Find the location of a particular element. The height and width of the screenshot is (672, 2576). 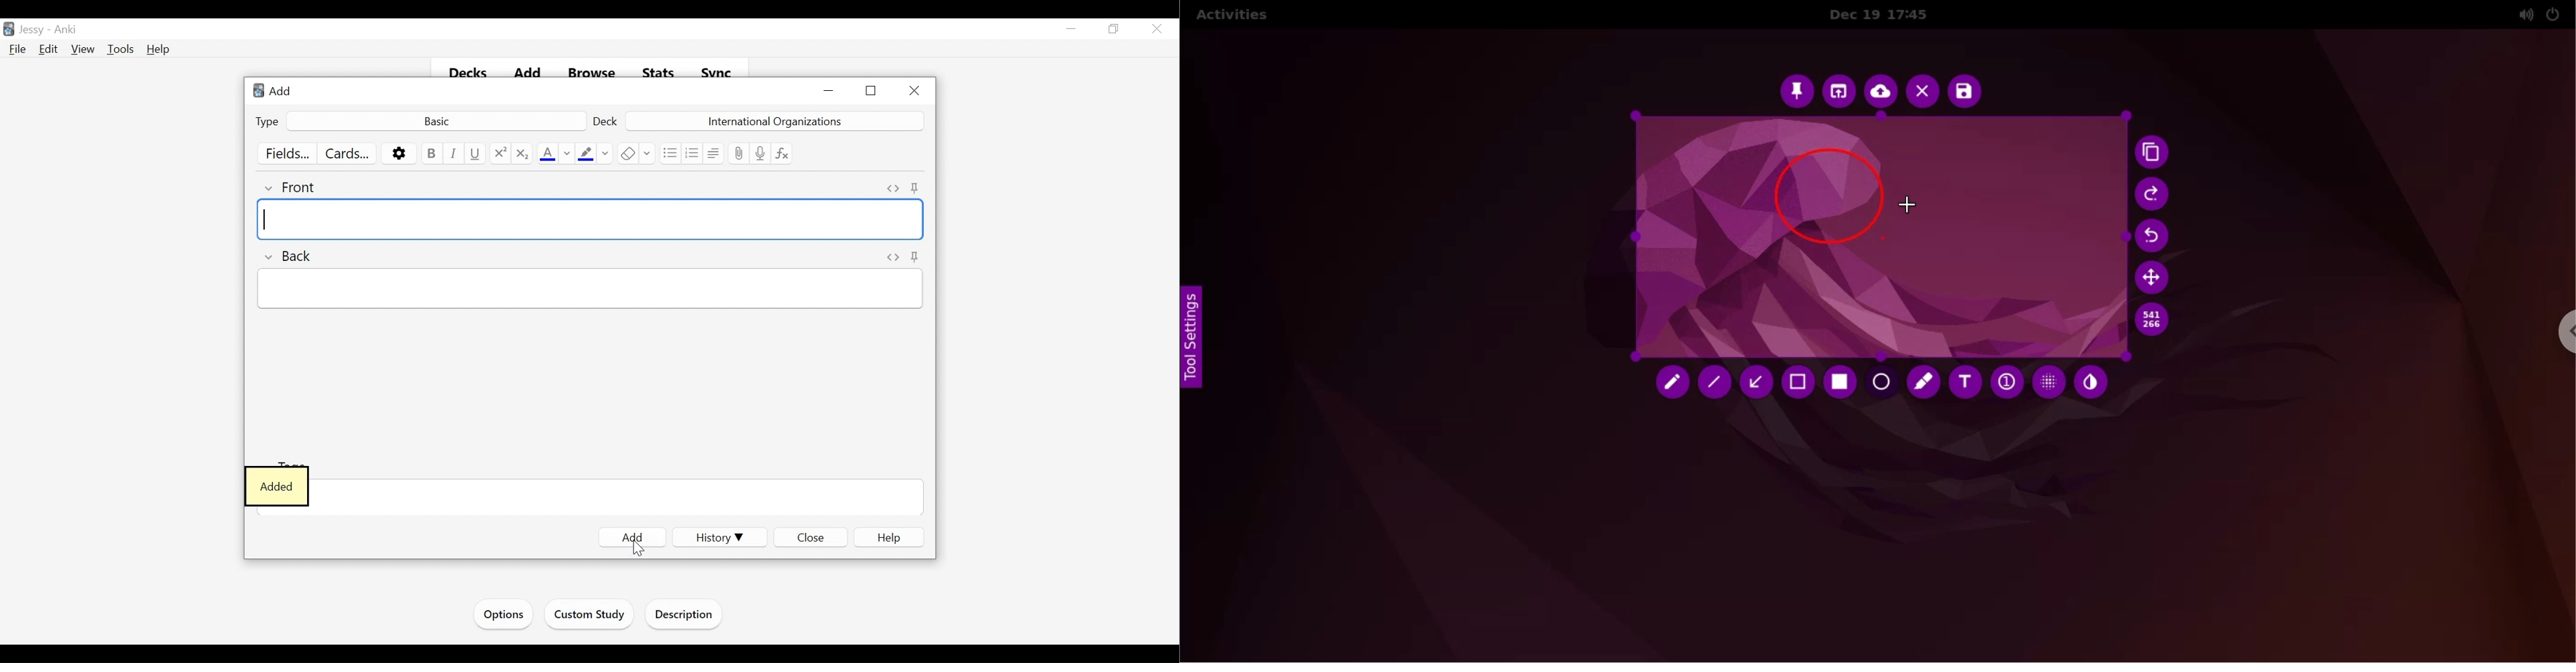

Stats is located at coordinates (657, 71).